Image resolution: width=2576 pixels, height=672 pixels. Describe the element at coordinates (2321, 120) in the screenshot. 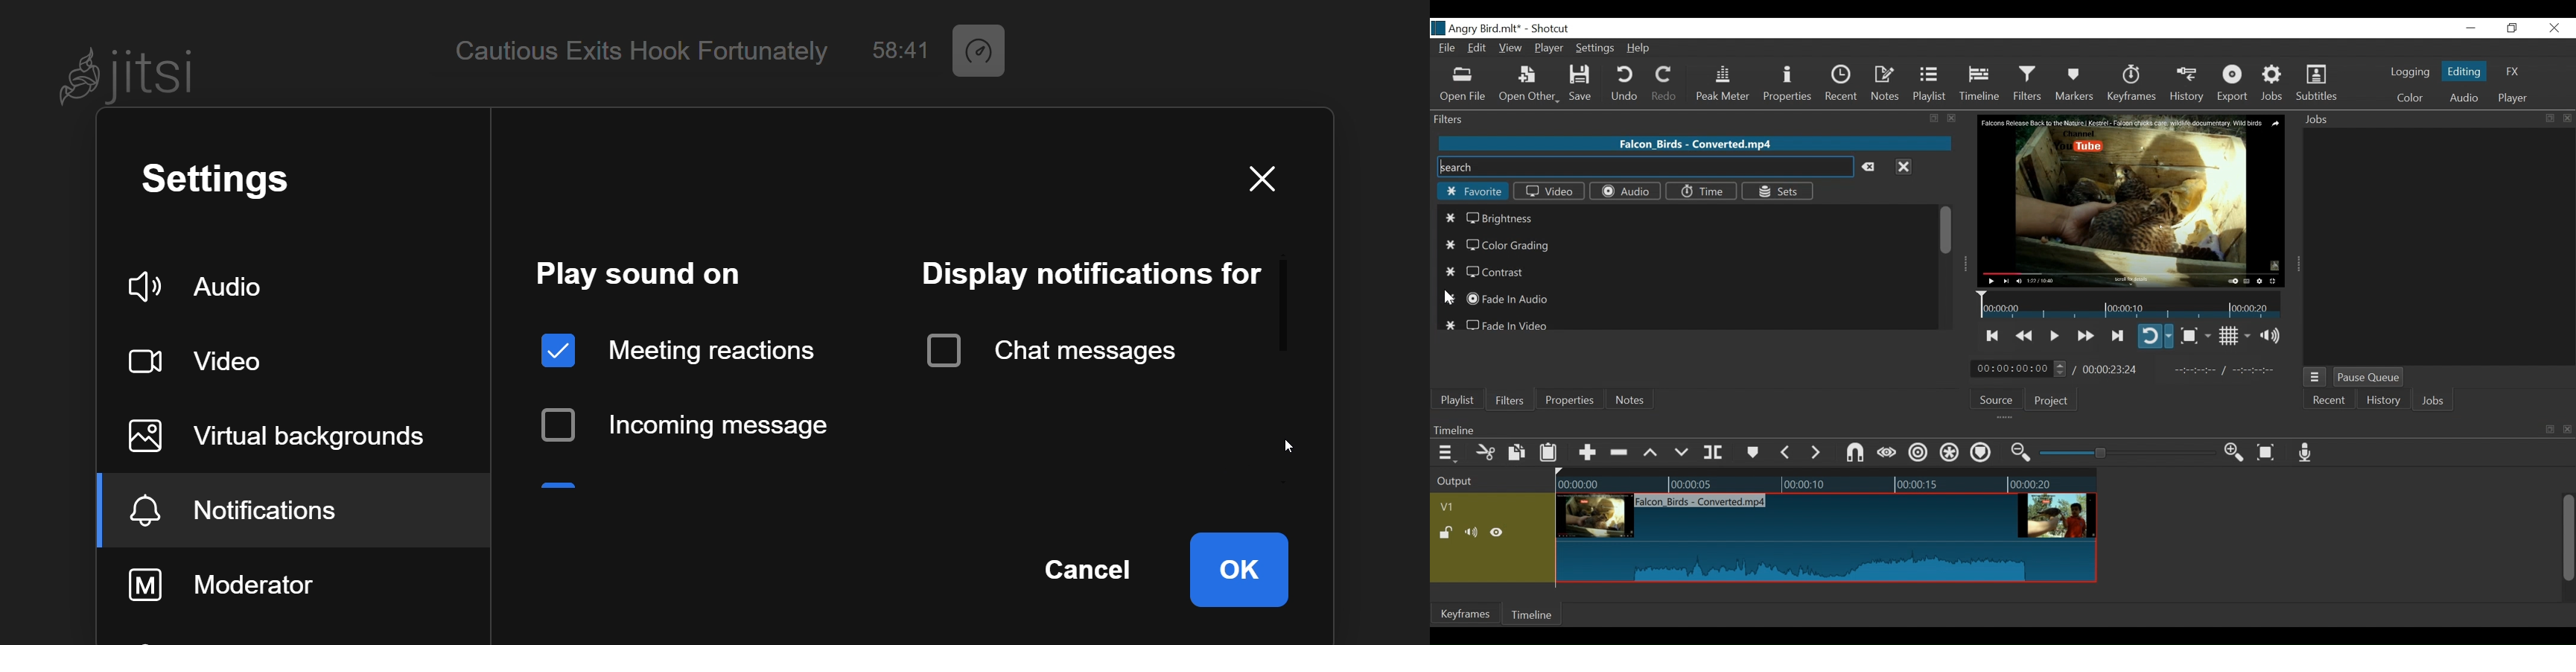

I see `Jobs` at that location.